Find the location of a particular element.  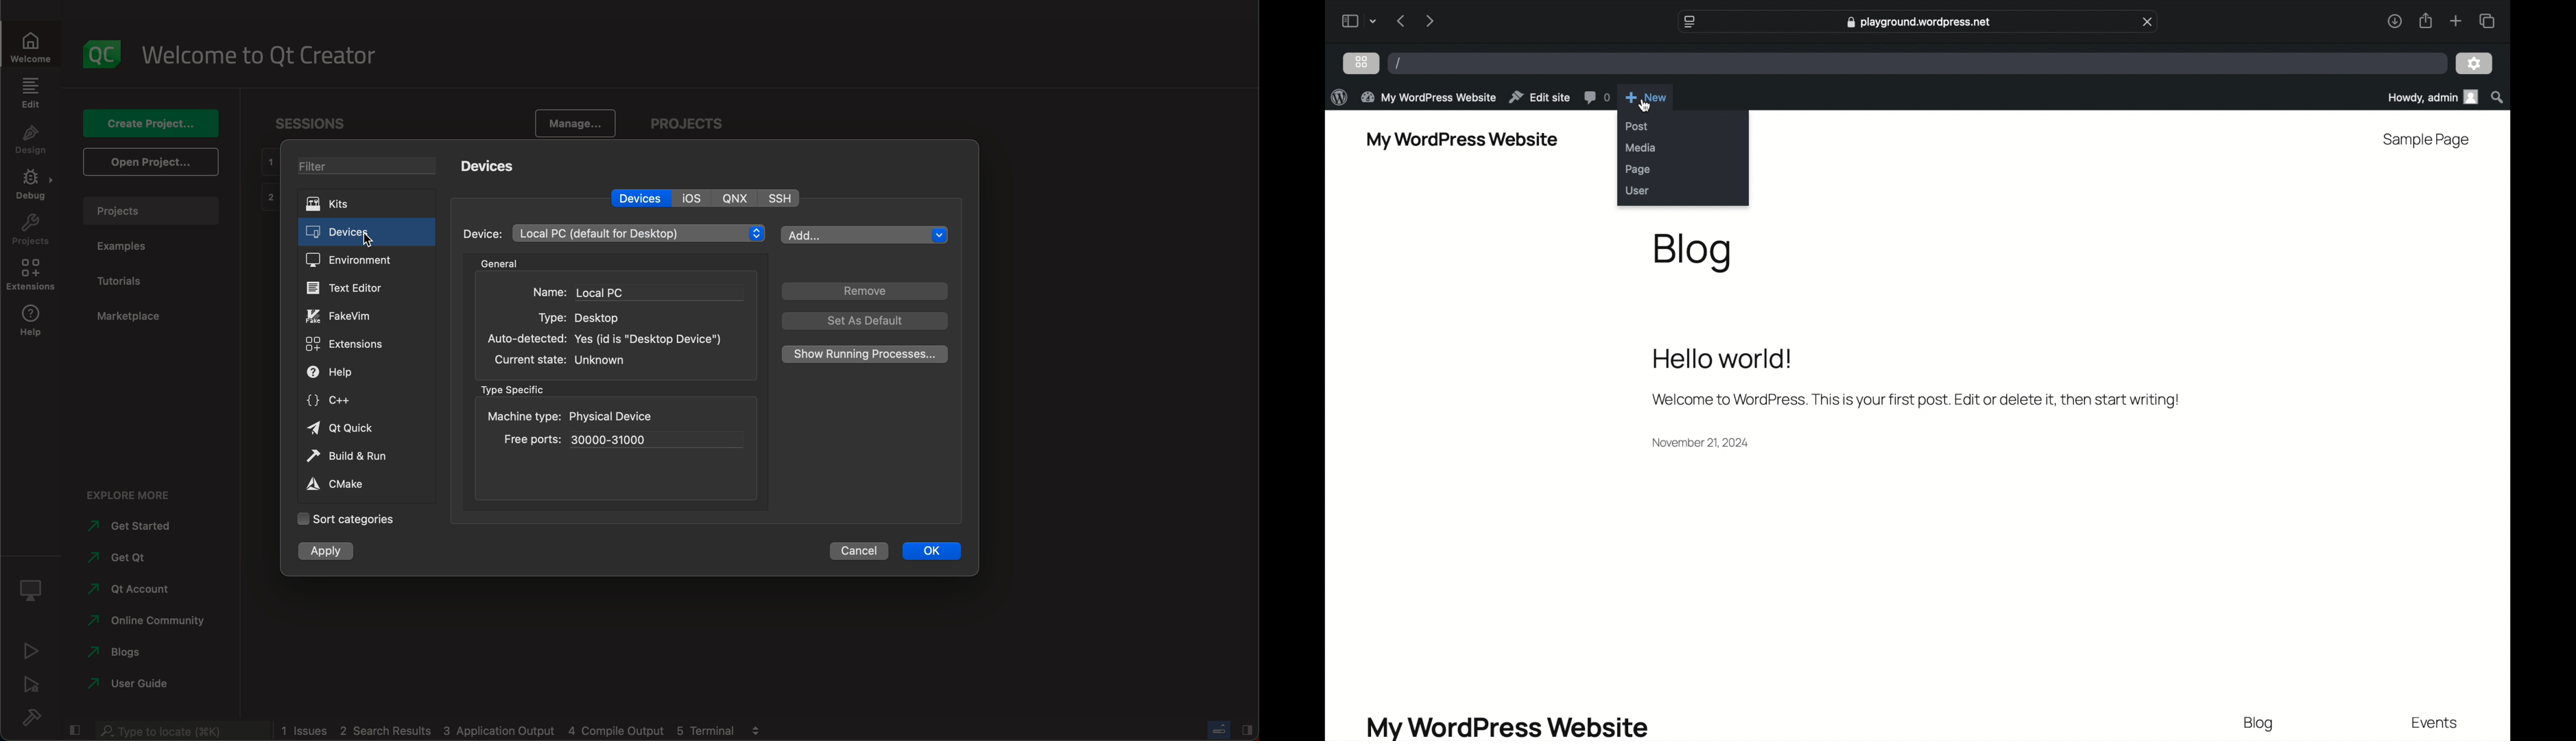

projects is located at coordinates (151, 210).